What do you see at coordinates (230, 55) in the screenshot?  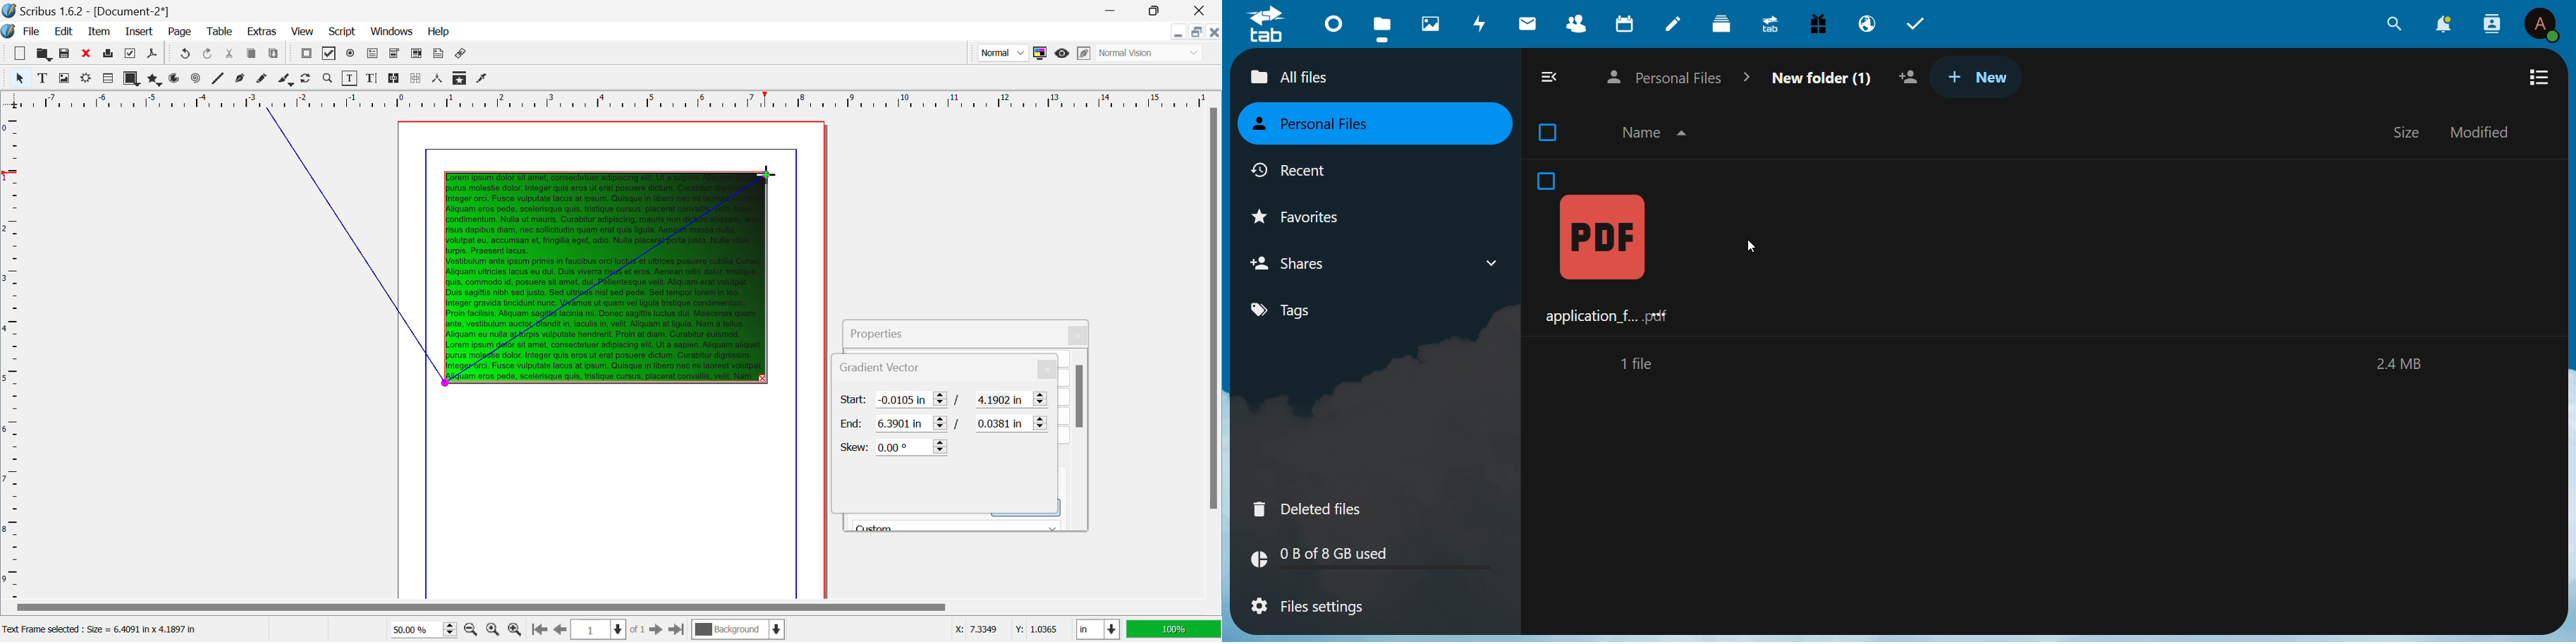 I see `Cut` at bounding box center [230, 55].